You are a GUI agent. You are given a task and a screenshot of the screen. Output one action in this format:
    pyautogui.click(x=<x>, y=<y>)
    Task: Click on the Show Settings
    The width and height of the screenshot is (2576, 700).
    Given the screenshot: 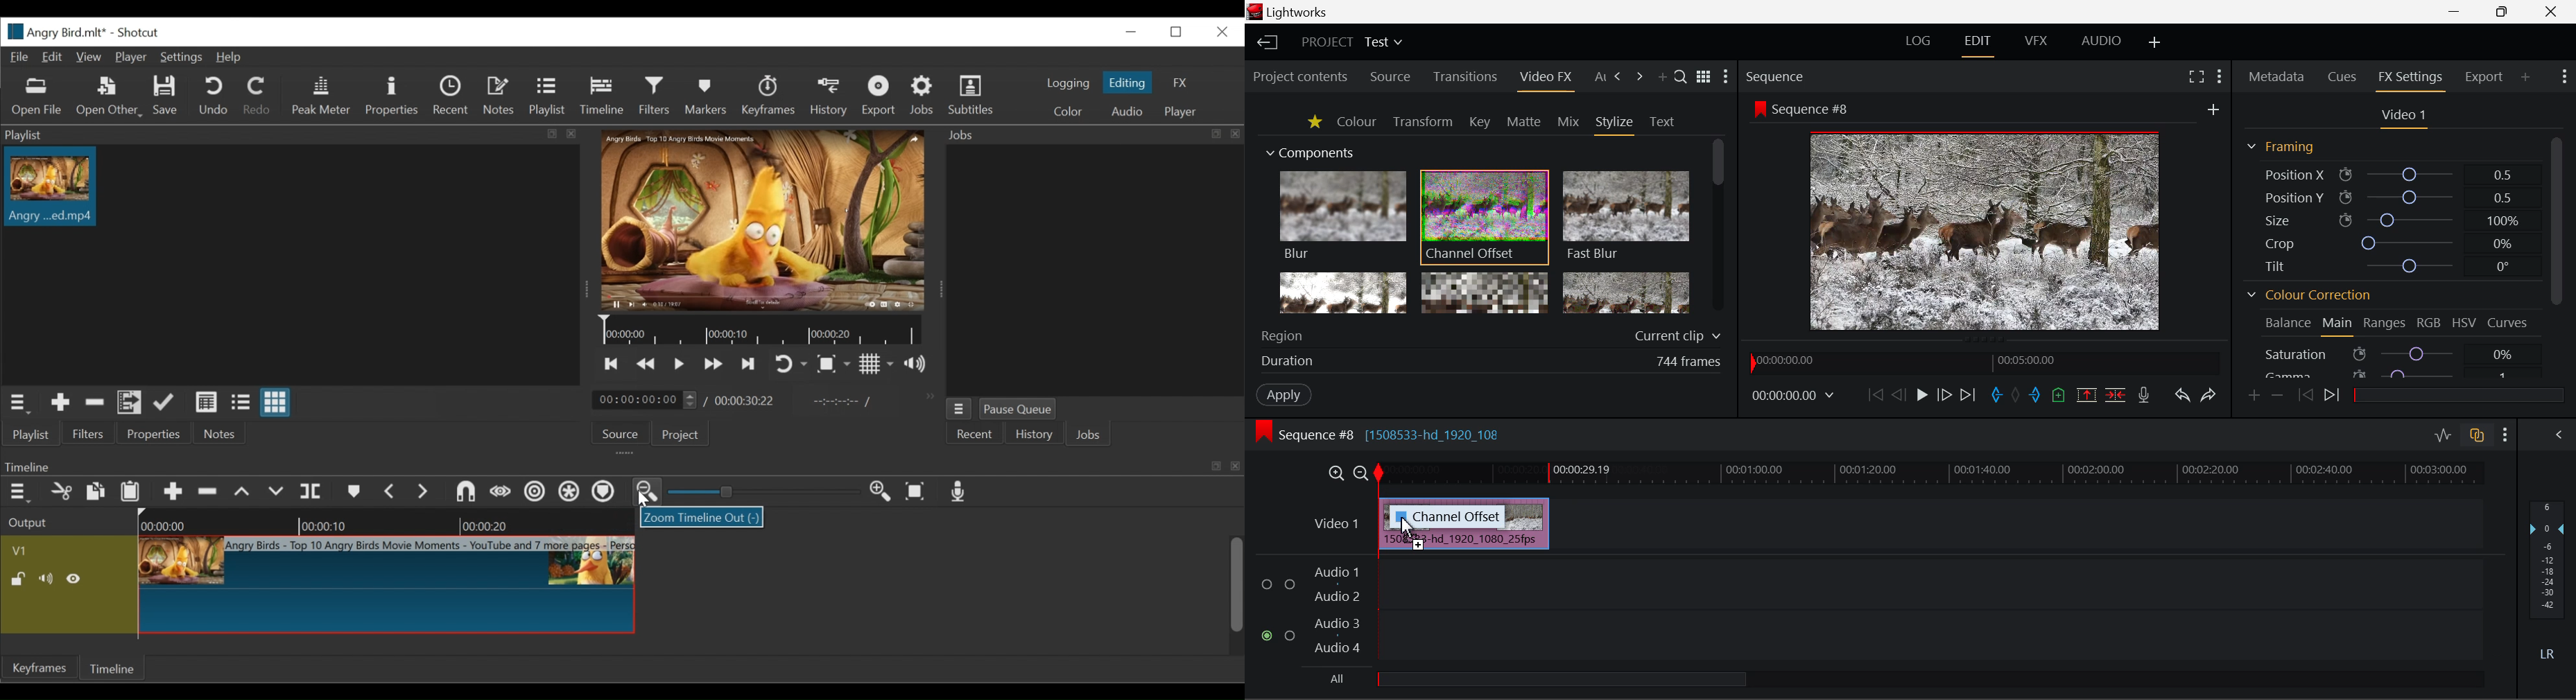 What is the action you would take?
    pyautogui.click(x=2564, y=76)
    